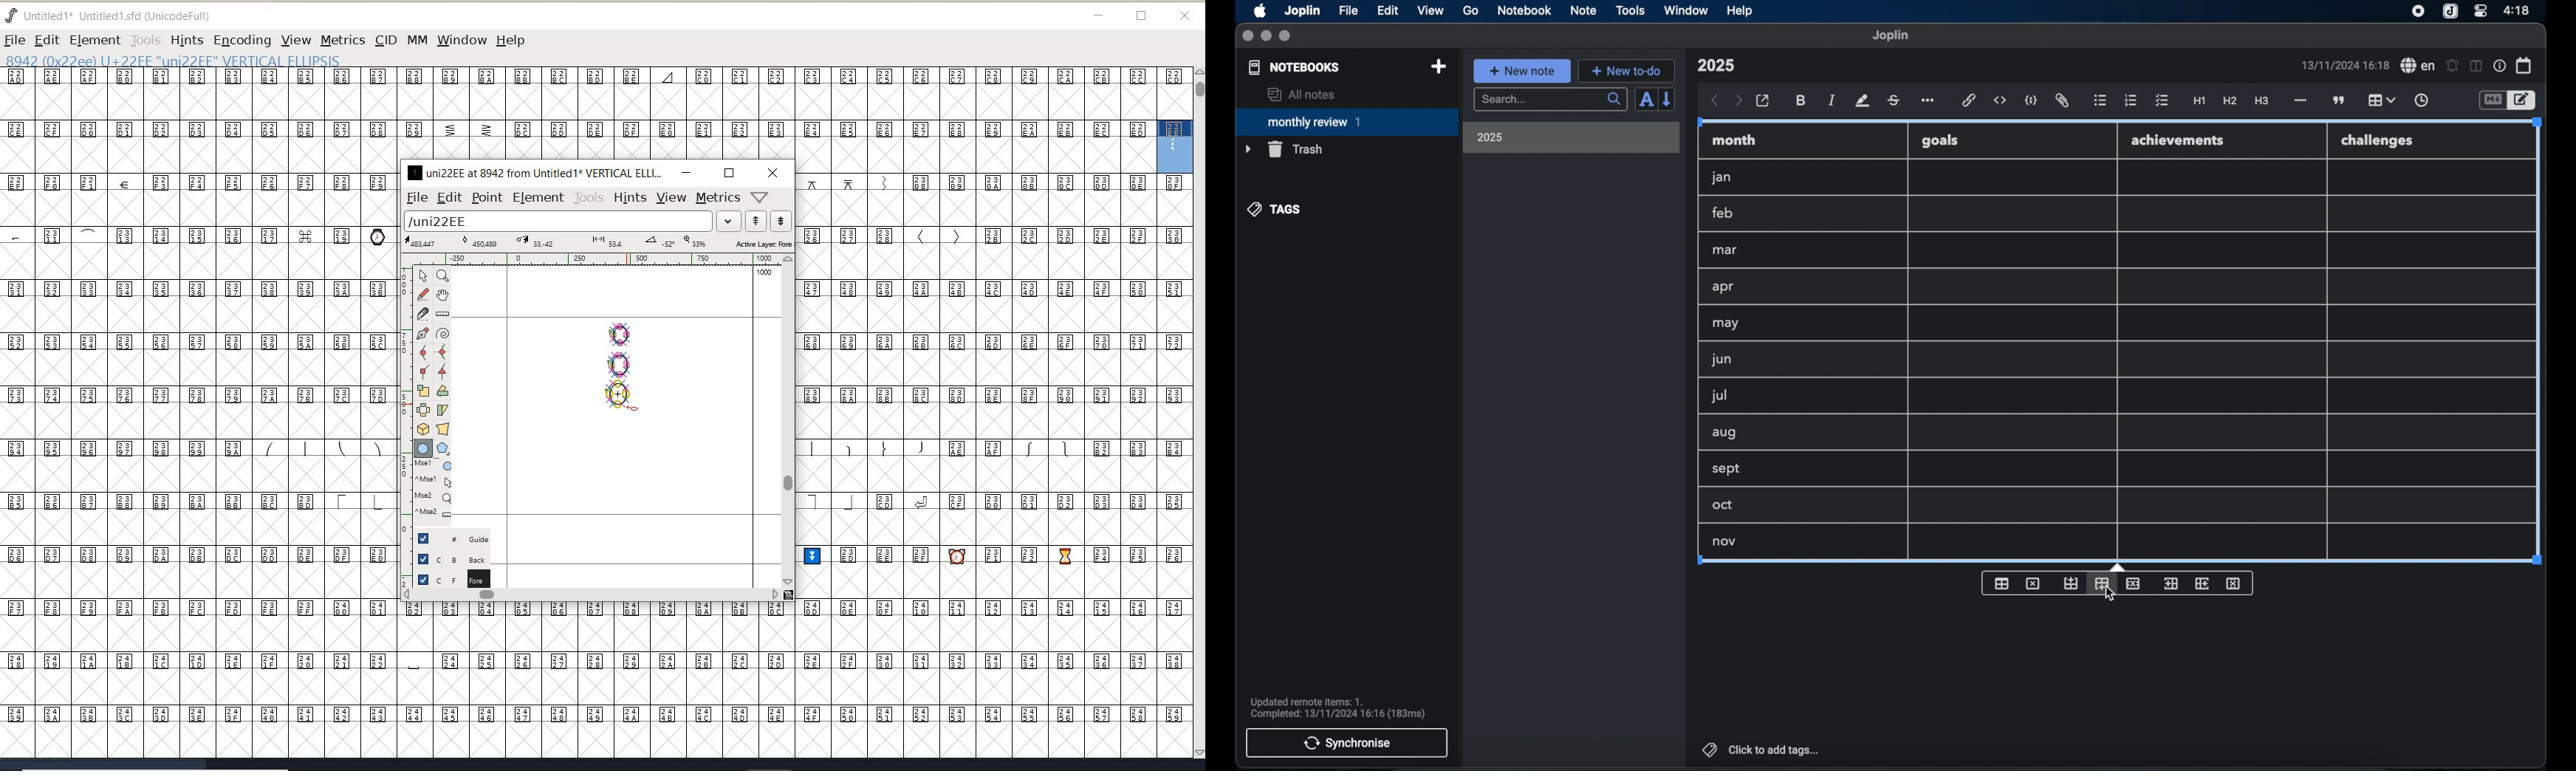 Image resolution: width=2576 pixels, height=784 pixels. What do you see at coordinates (2449, 12) in the screenshot?
I see `joplin icon` at bounding box center [2449, 12].